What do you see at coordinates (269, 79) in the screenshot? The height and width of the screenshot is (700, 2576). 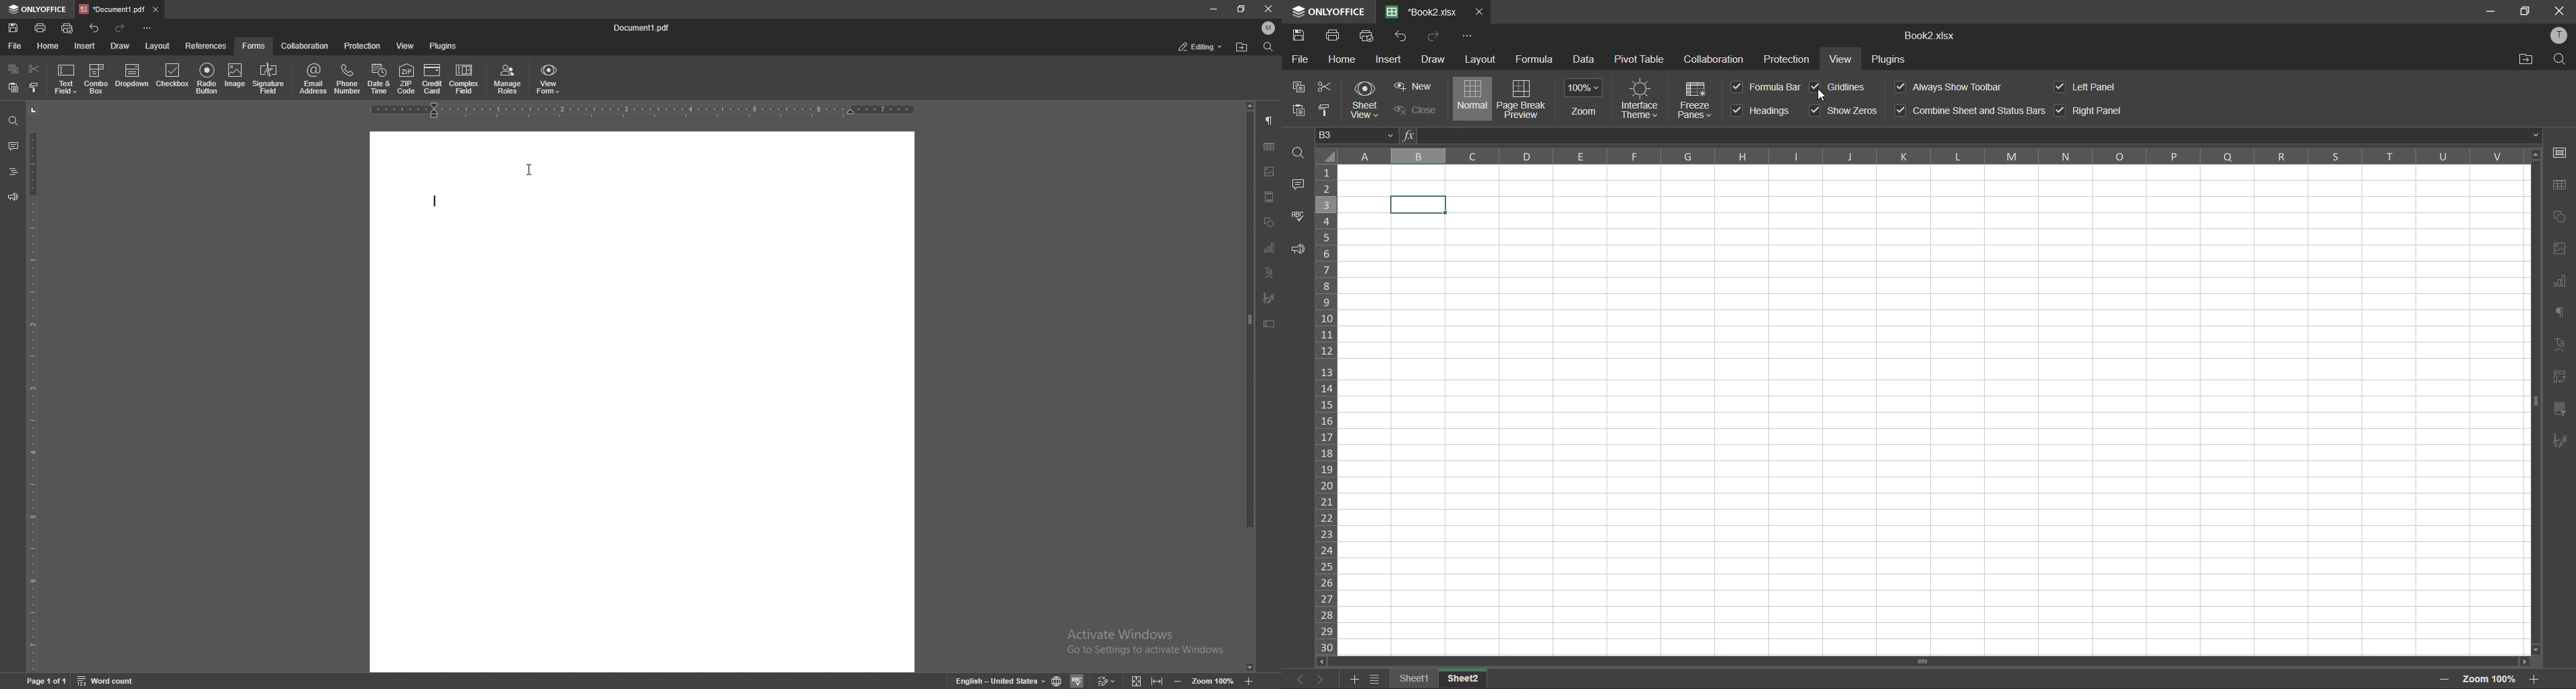 I see `signature field` at bounding box center [269, 79].